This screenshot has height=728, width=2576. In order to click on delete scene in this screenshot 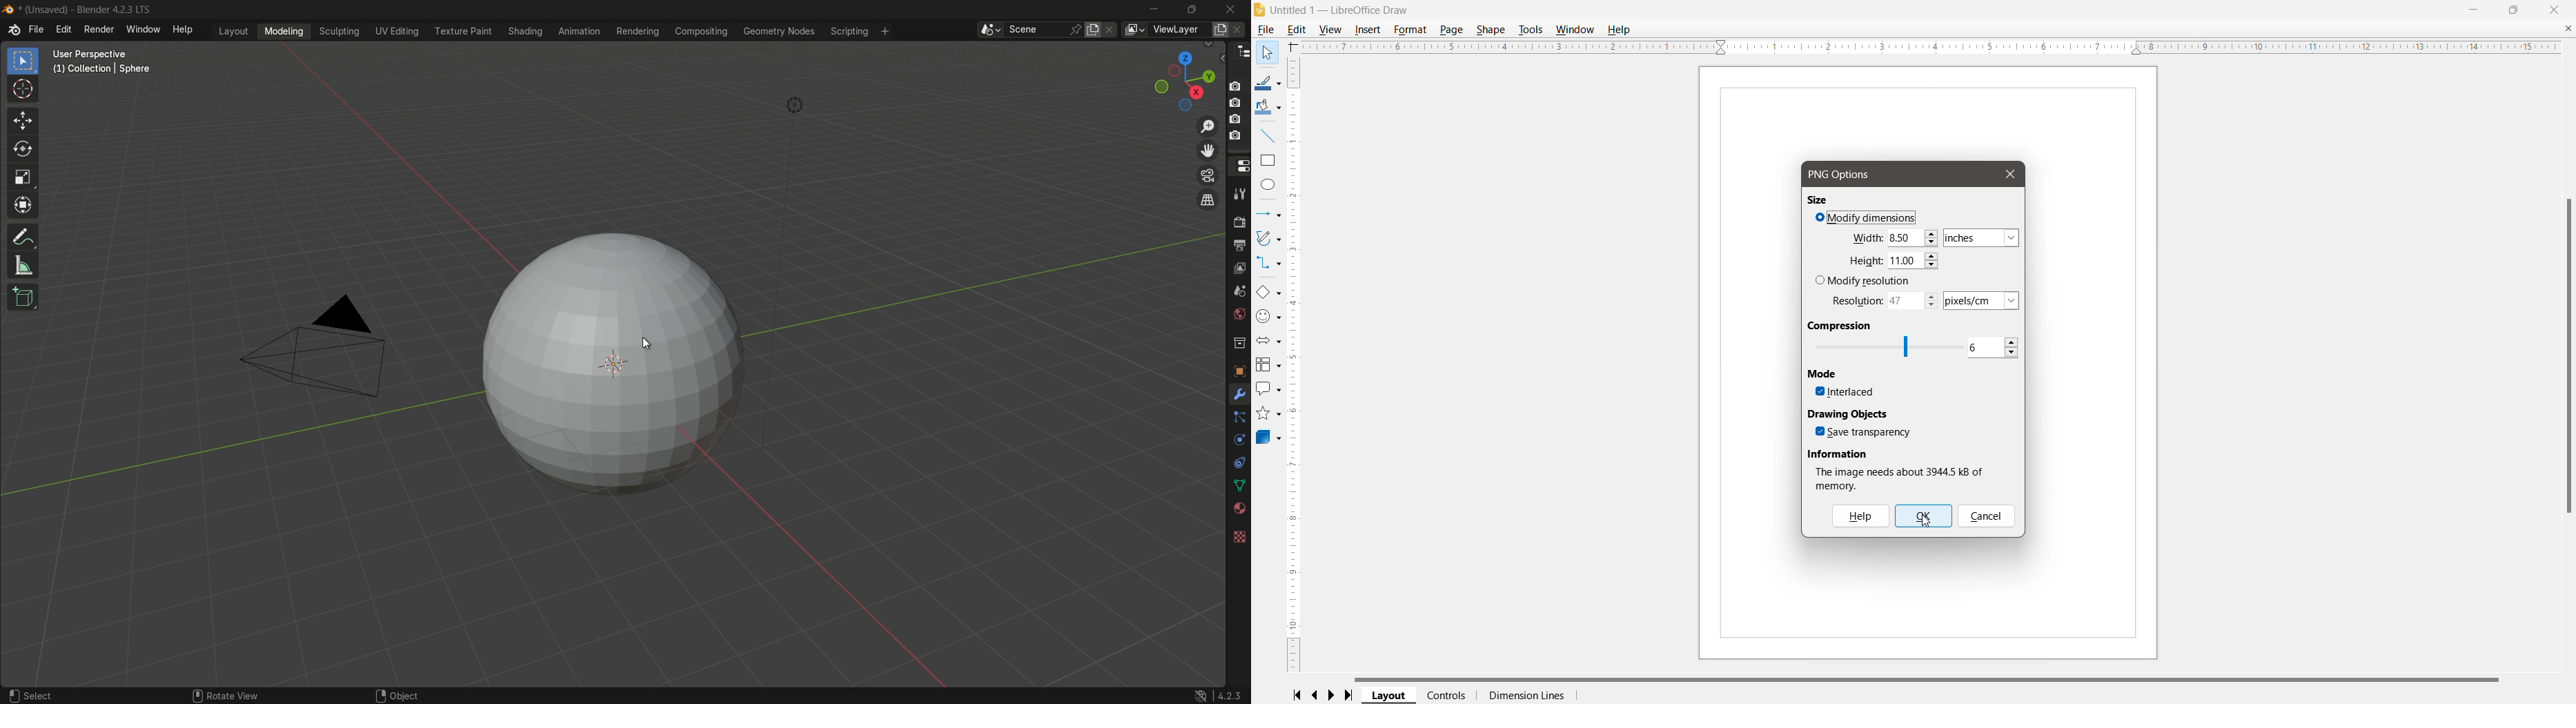, I will do `click(1111, 30)`.